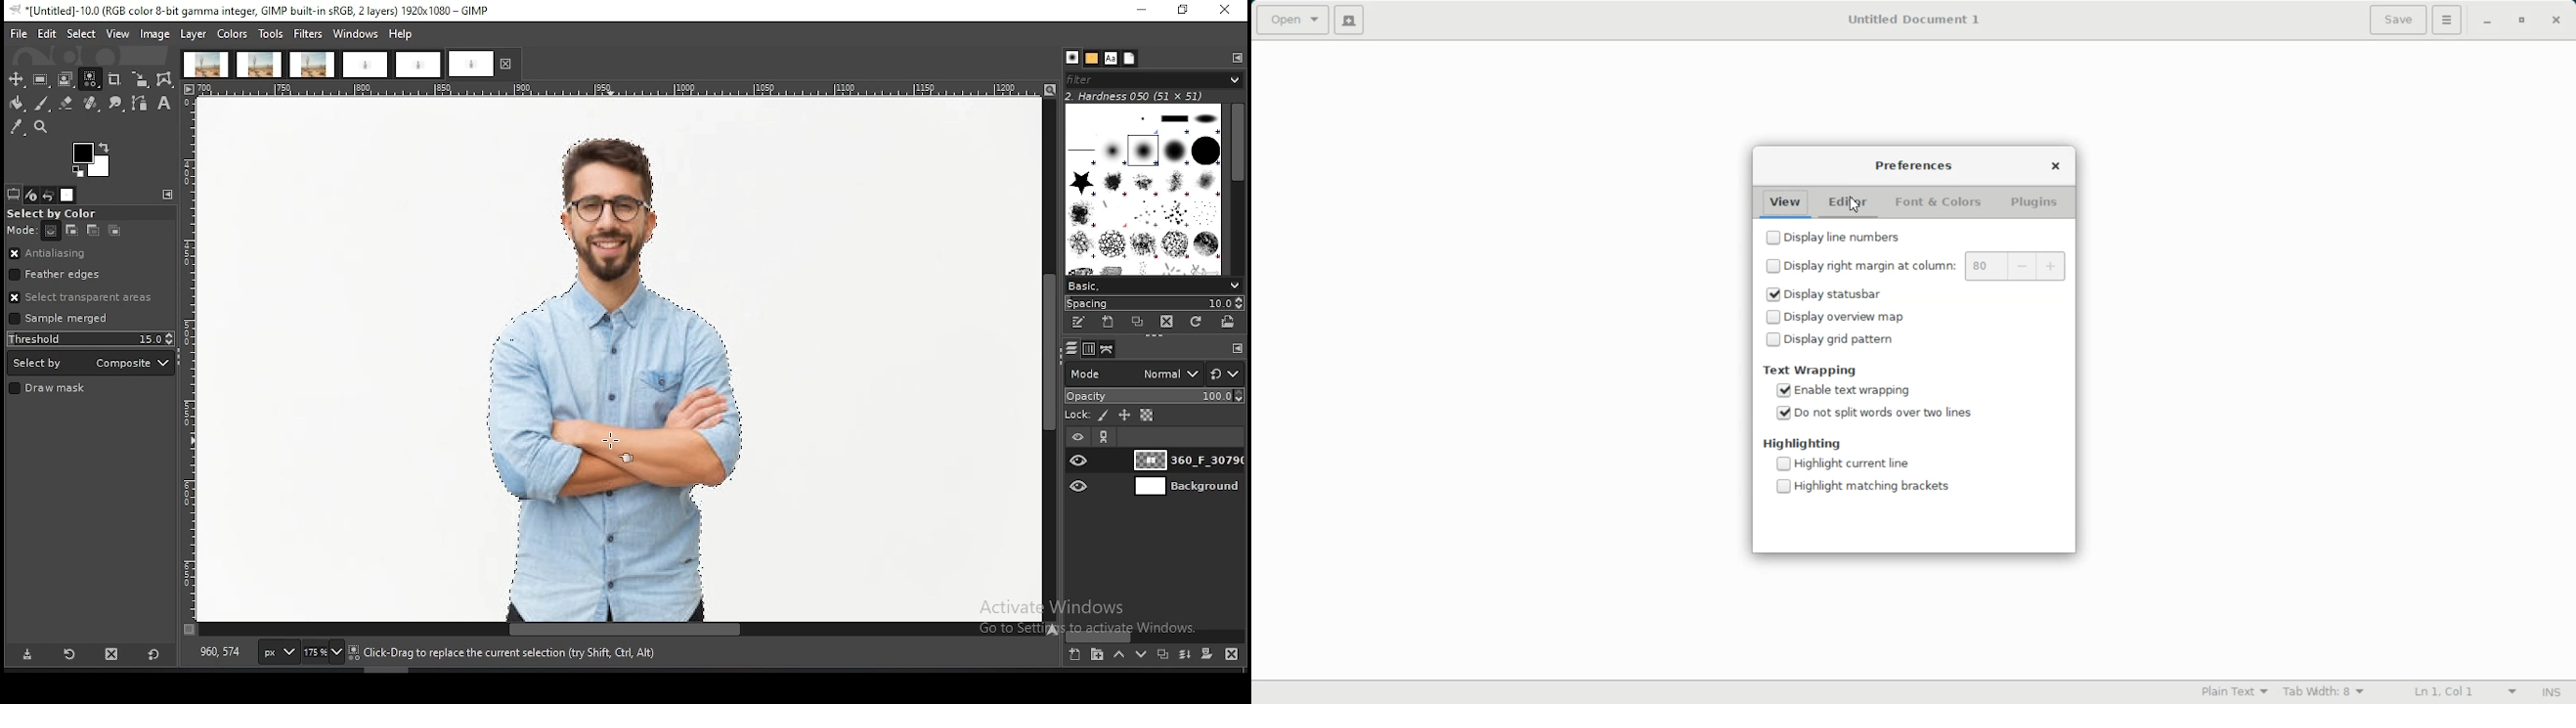 This screenshot has height=728, width=2576. What do you see at coordinates (1937, 204) in the screenshot?
I see `Font & Colors` at bounding box center [1937, 204].